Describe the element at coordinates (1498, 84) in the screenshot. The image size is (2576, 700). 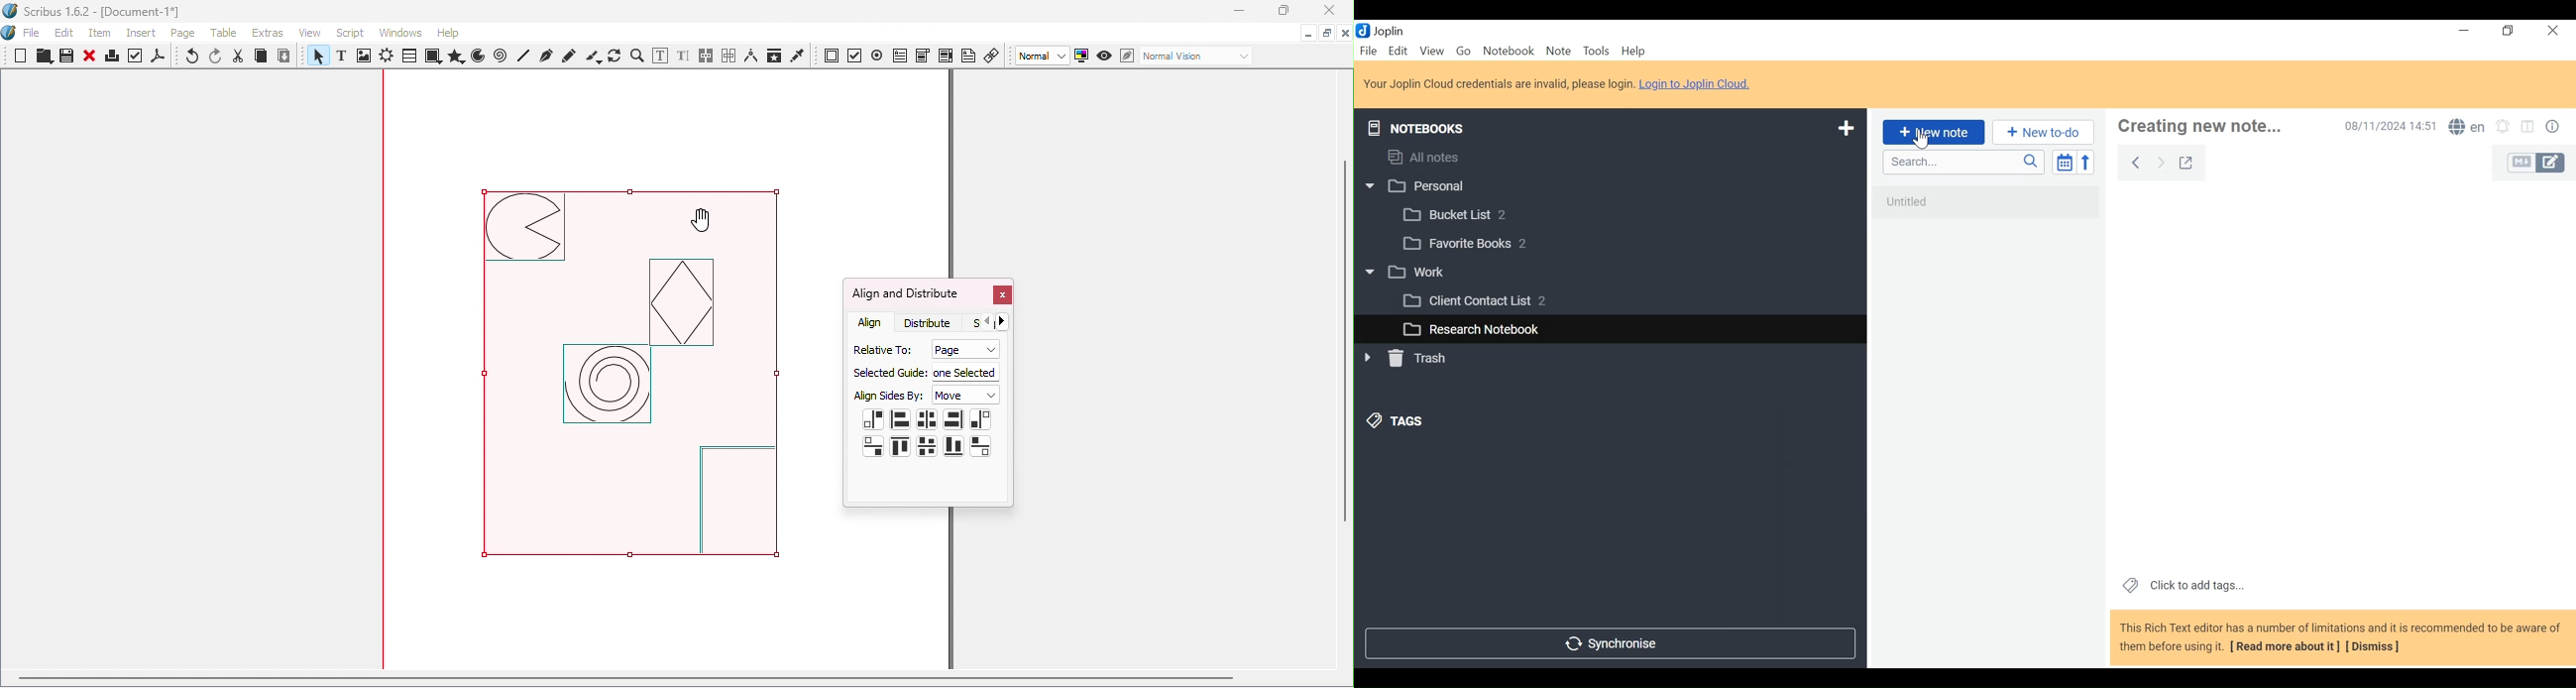
I see `Login to Joplin Cloud` at that location.